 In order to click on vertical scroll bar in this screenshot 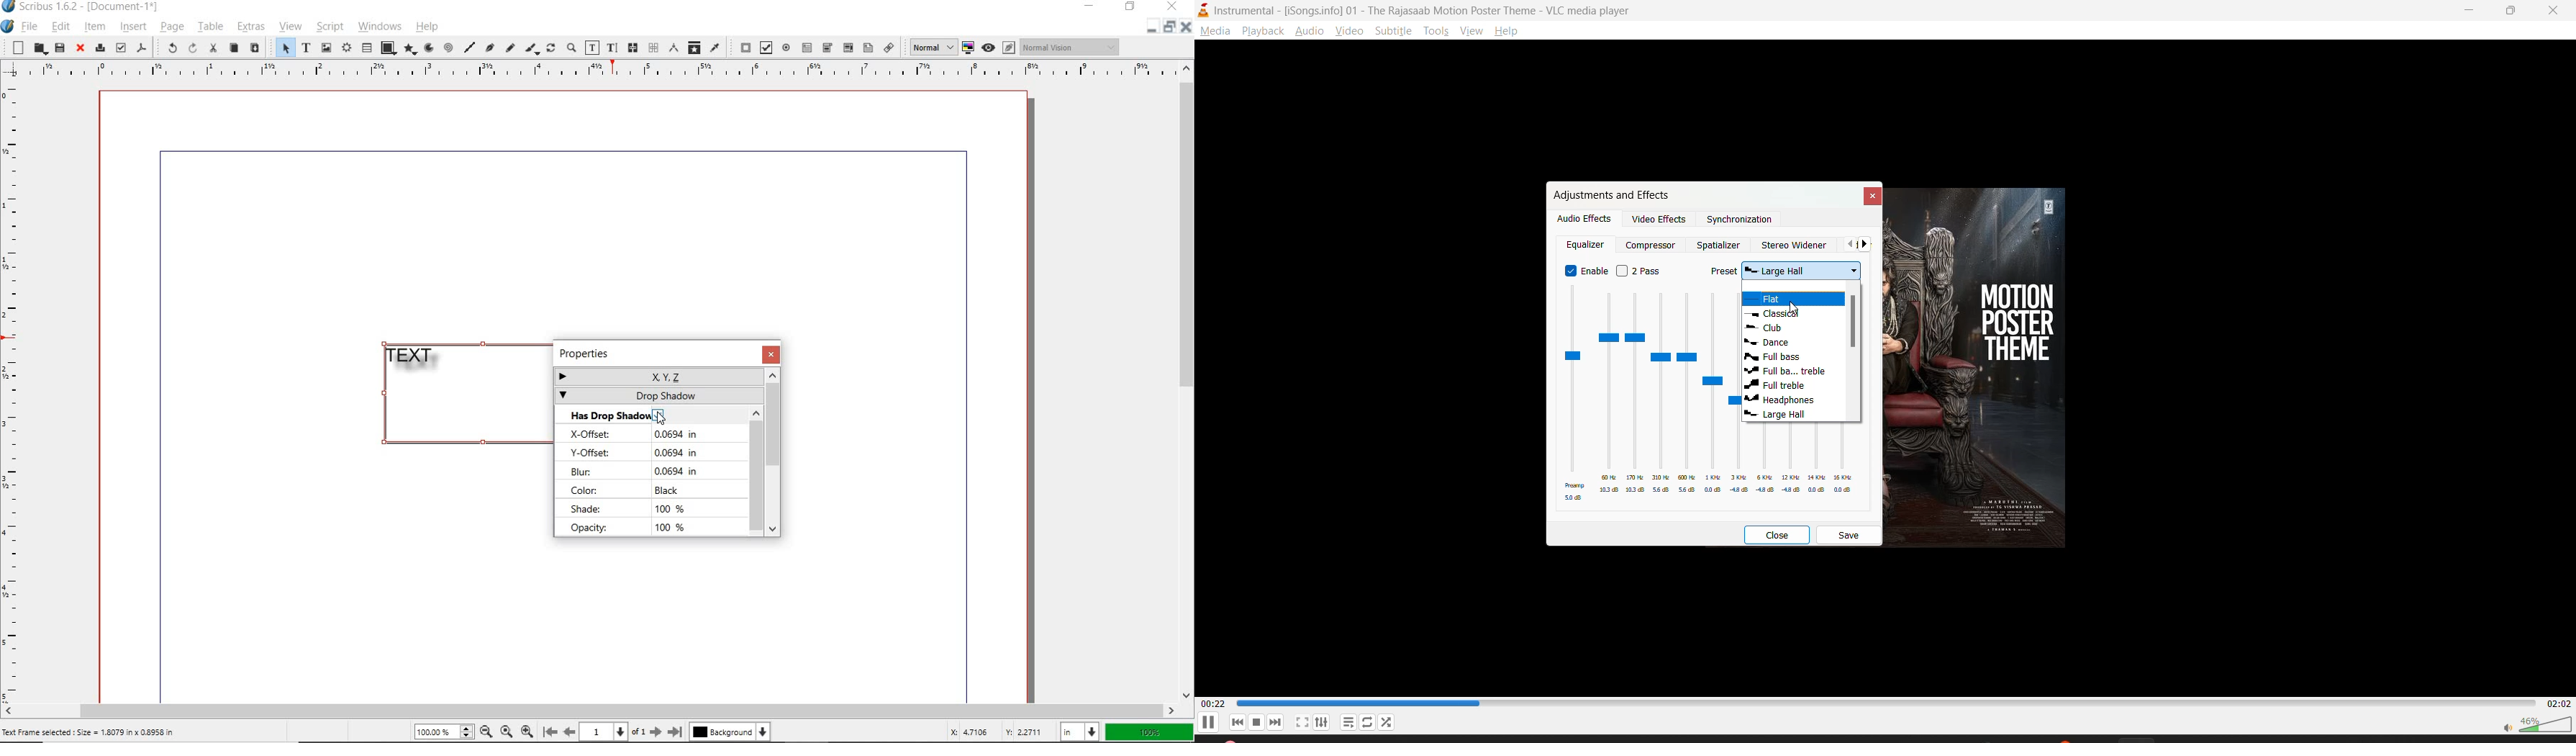, I will do `click(1851, 322)`.